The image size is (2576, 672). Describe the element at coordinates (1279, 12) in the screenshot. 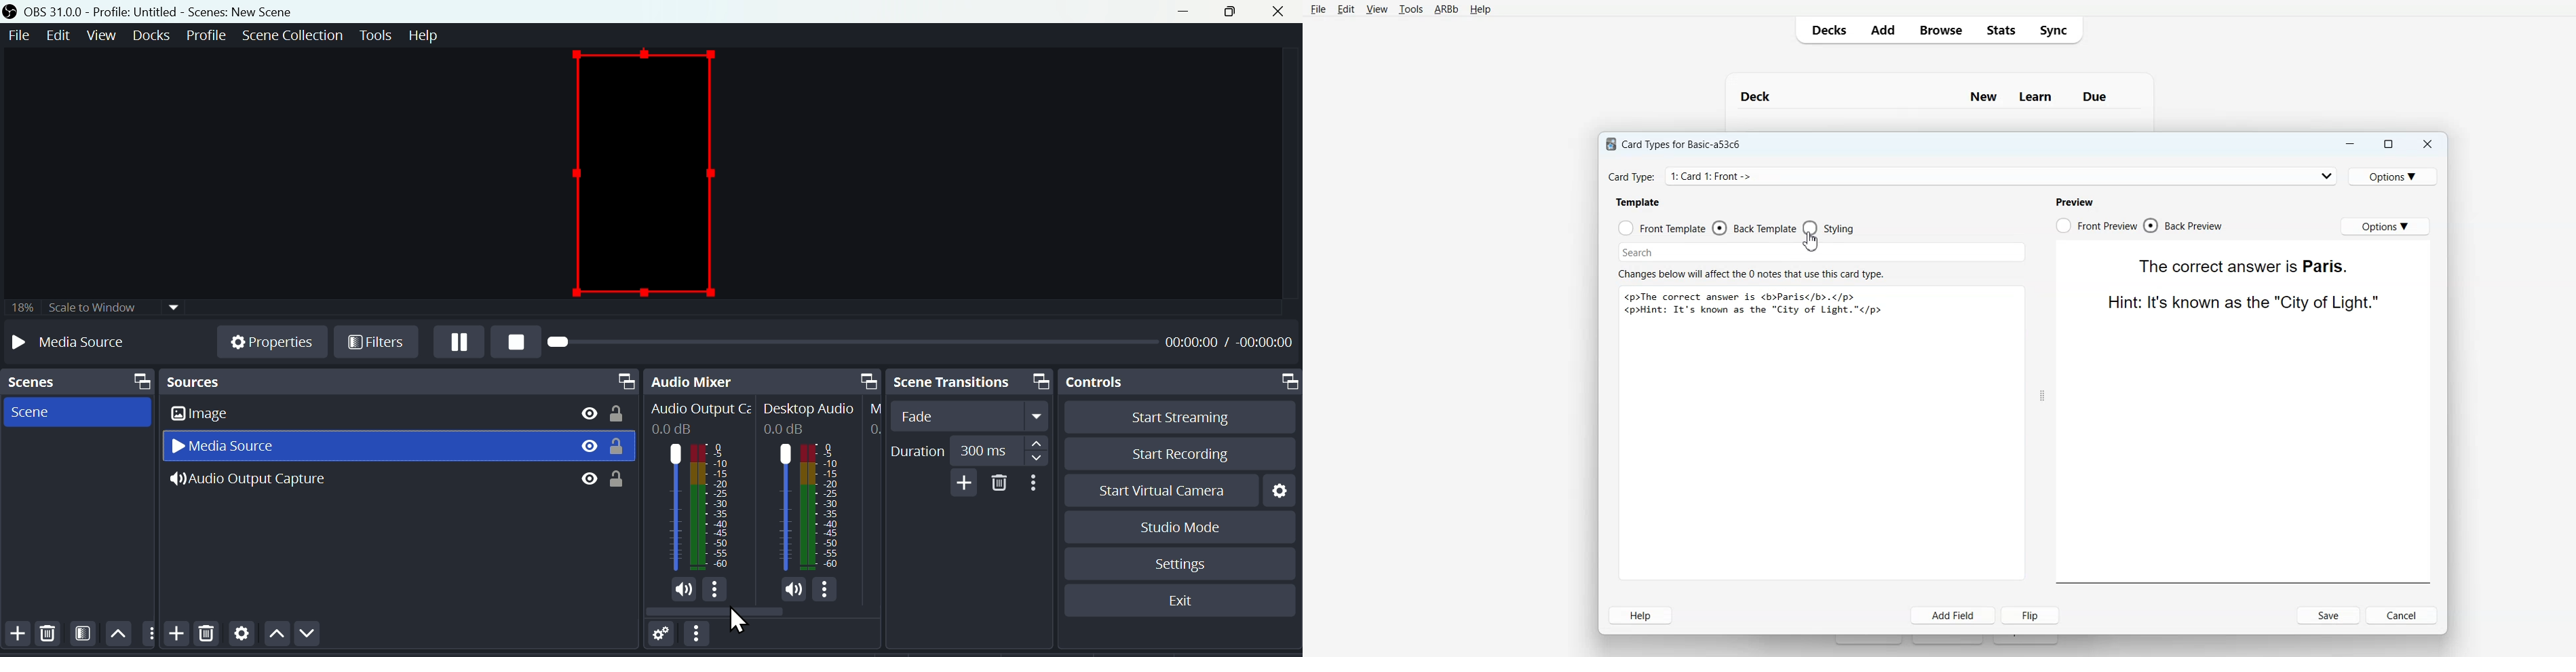

I see `close` at that location.